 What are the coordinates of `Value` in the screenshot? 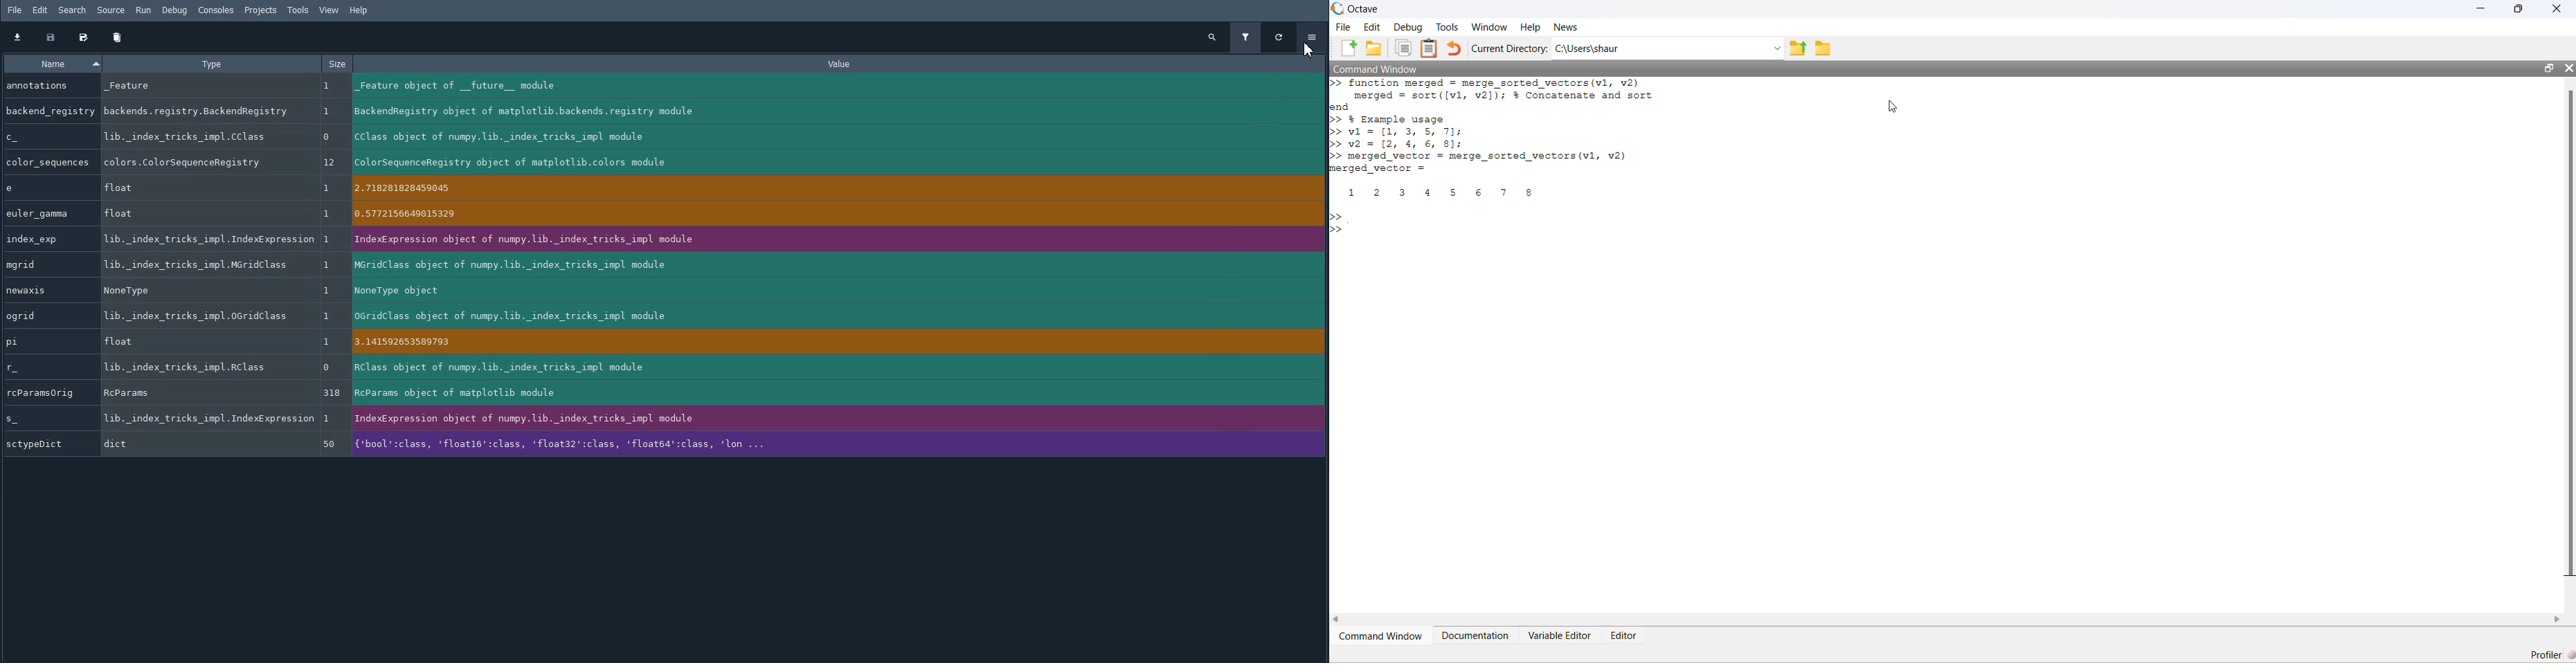 It's located at (844, 64).